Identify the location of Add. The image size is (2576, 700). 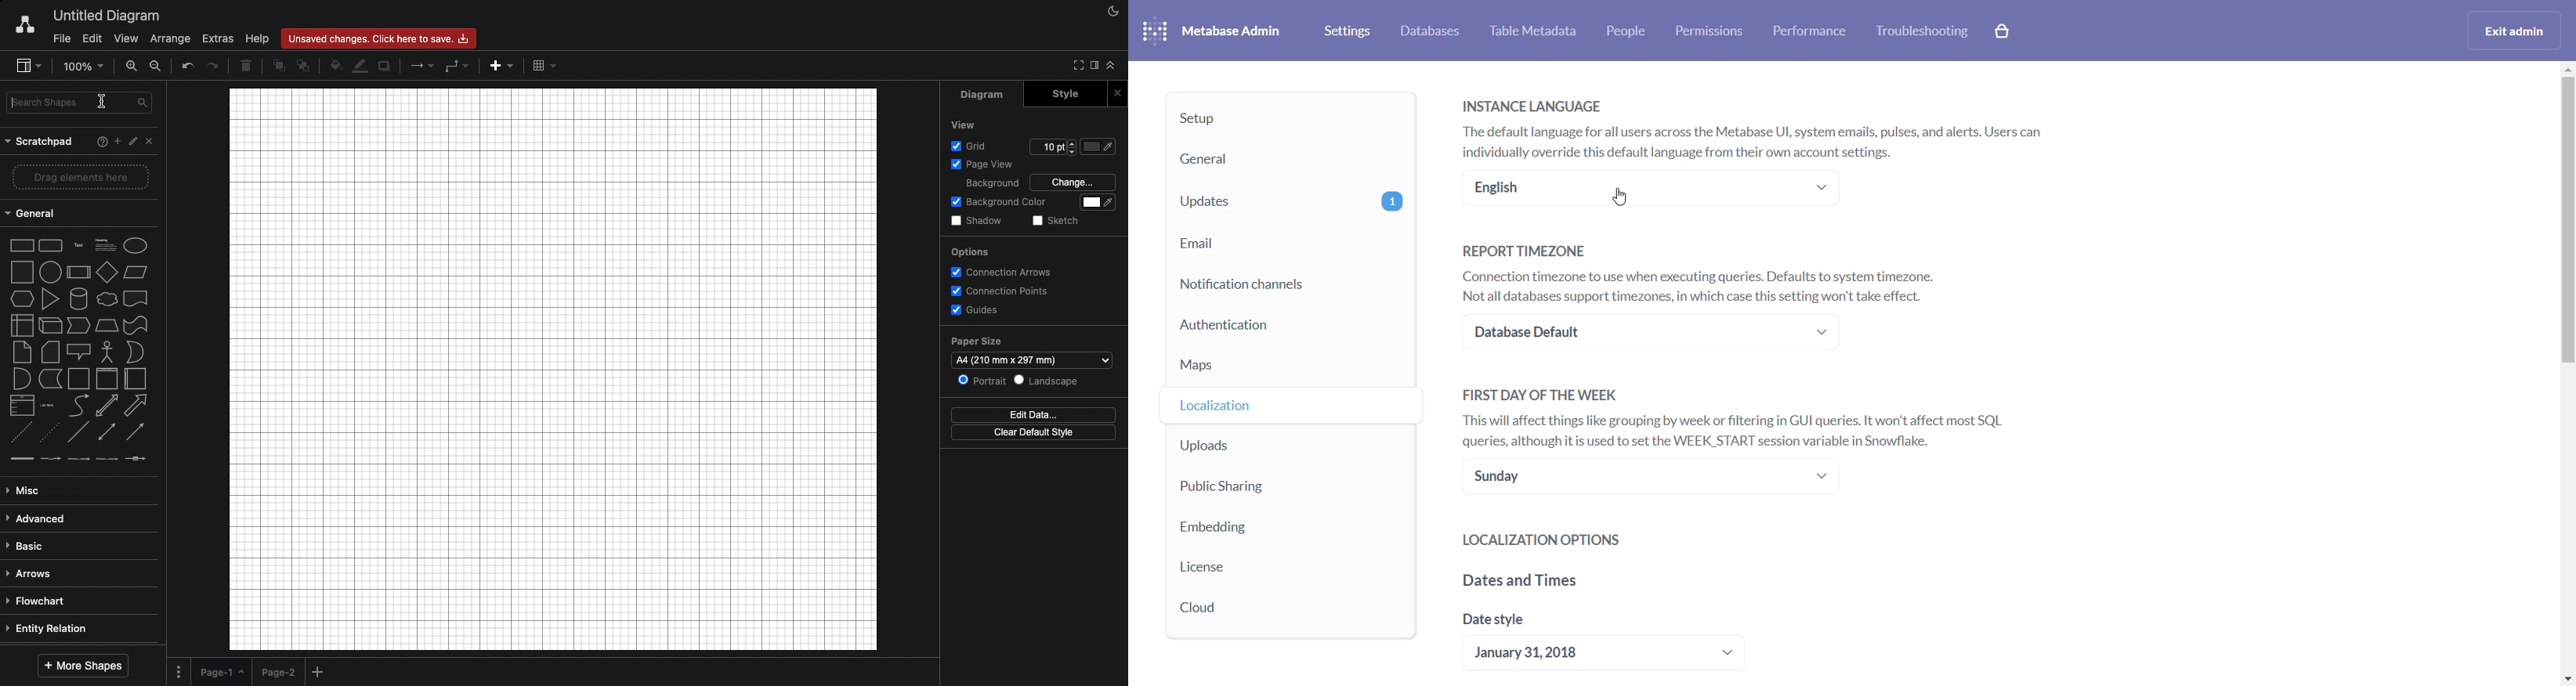
(116, 143).